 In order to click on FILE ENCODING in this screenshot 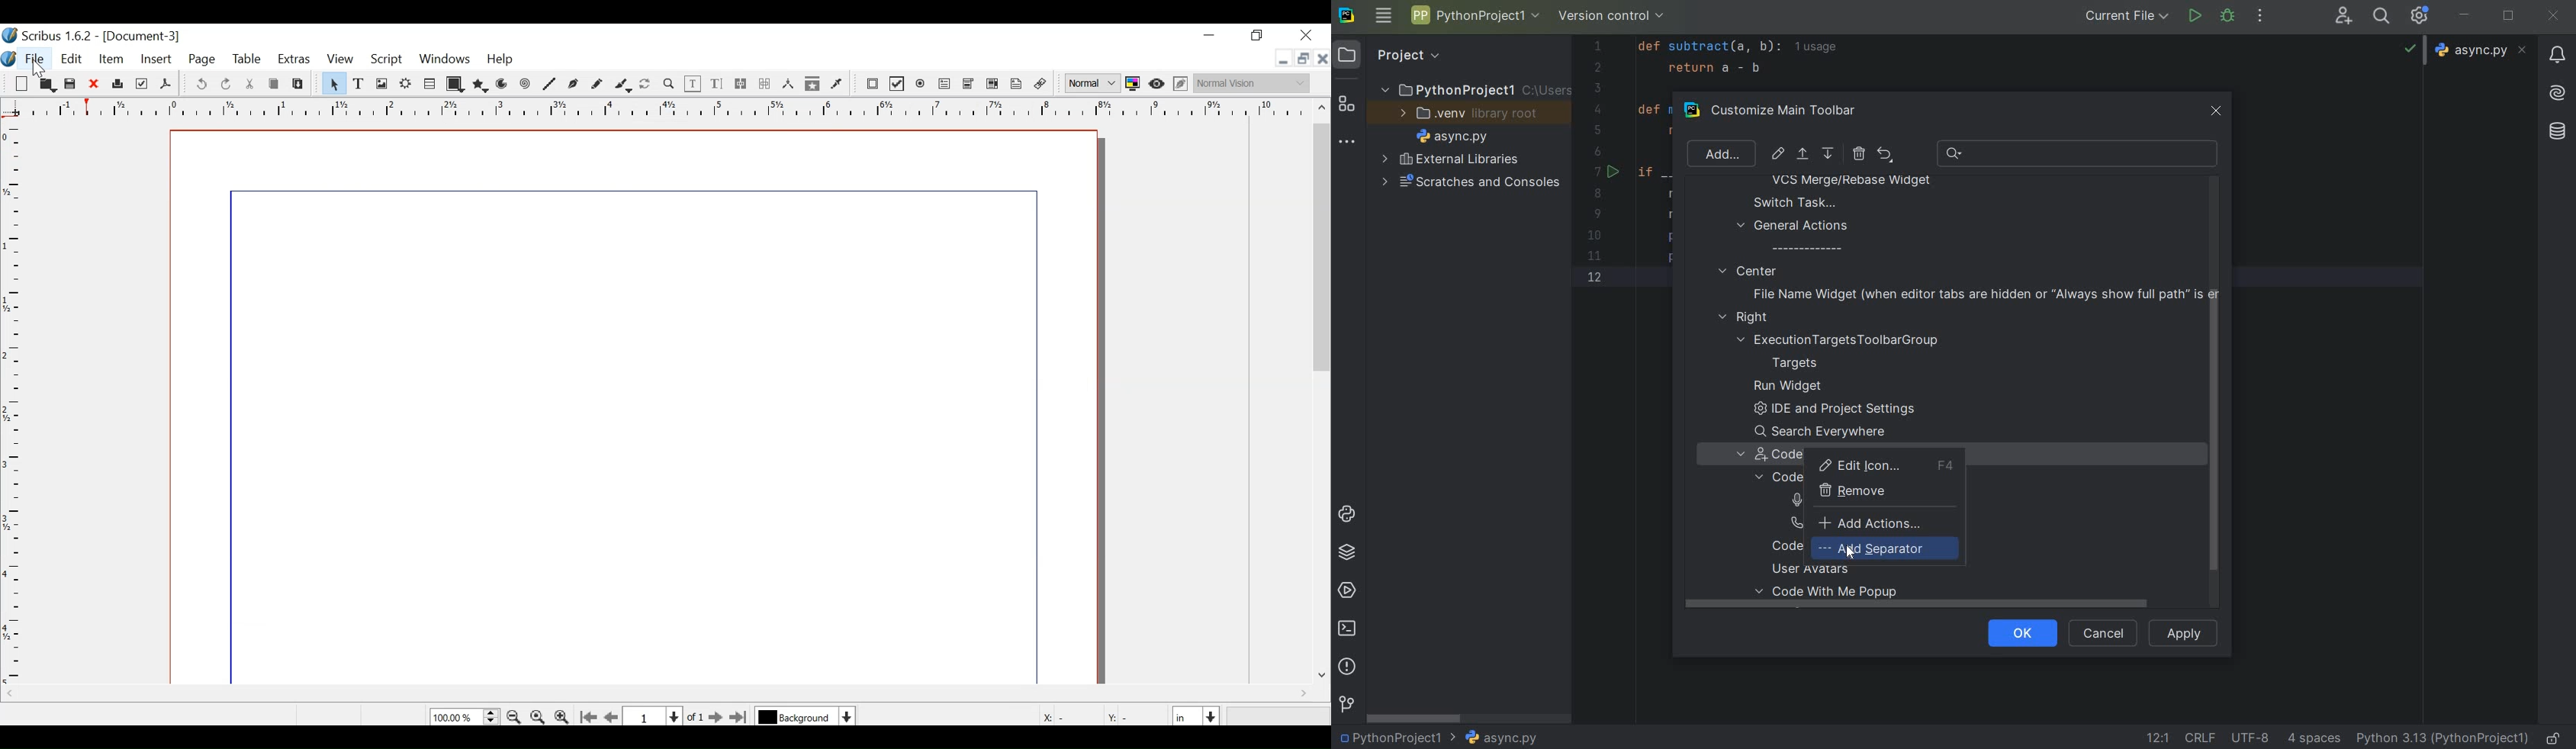, I will do `click(2256, 738)`.